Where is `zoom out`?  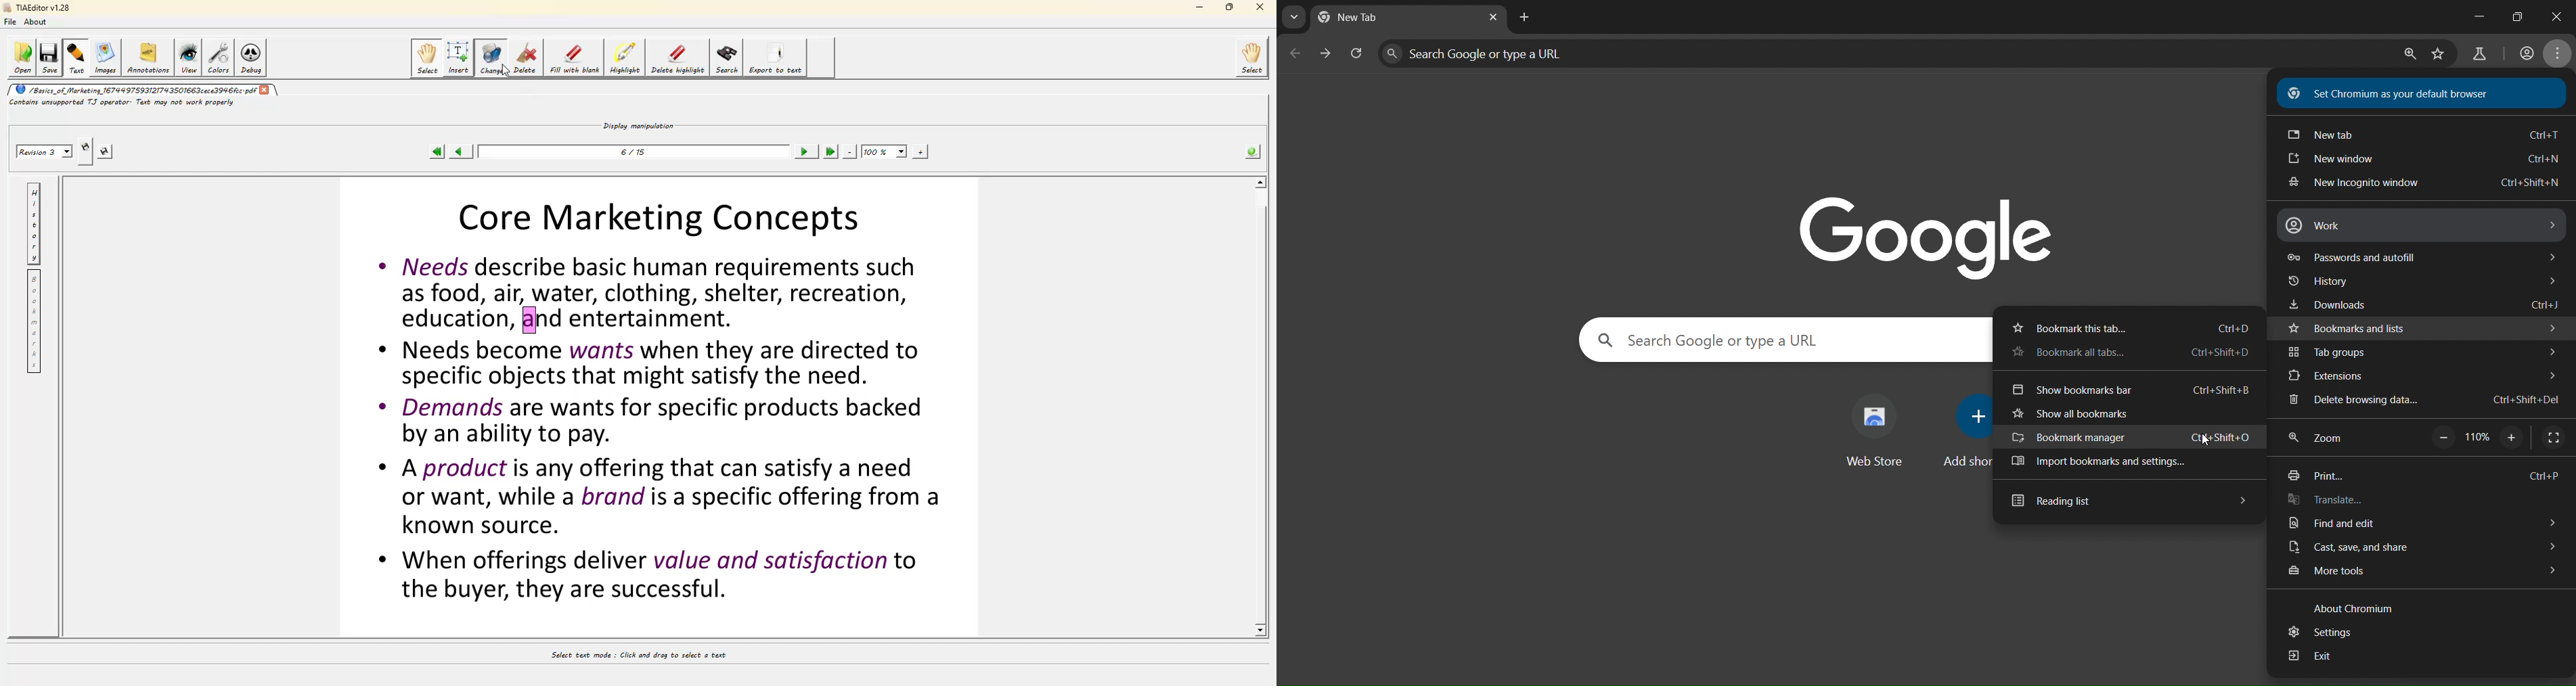 zoom out is located at coordinates (2441, 438).